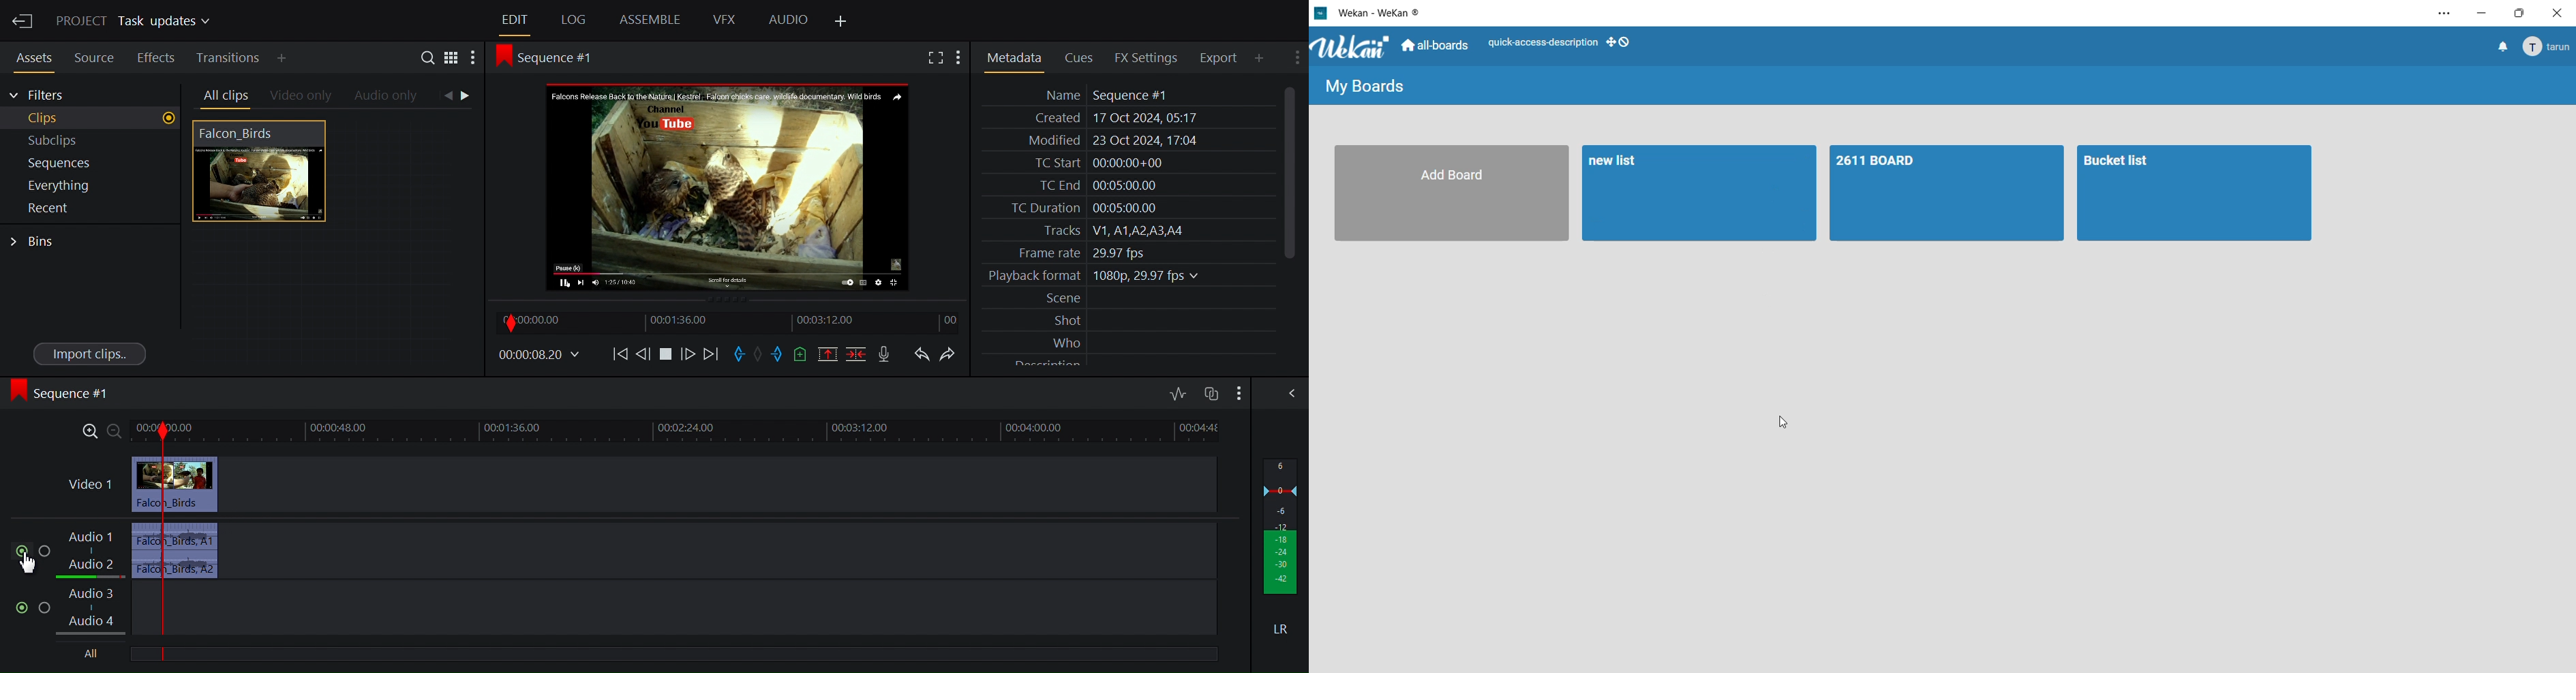 This screenshot has height=700, width=2576. I want to click on Cues, so click(1083, 57).